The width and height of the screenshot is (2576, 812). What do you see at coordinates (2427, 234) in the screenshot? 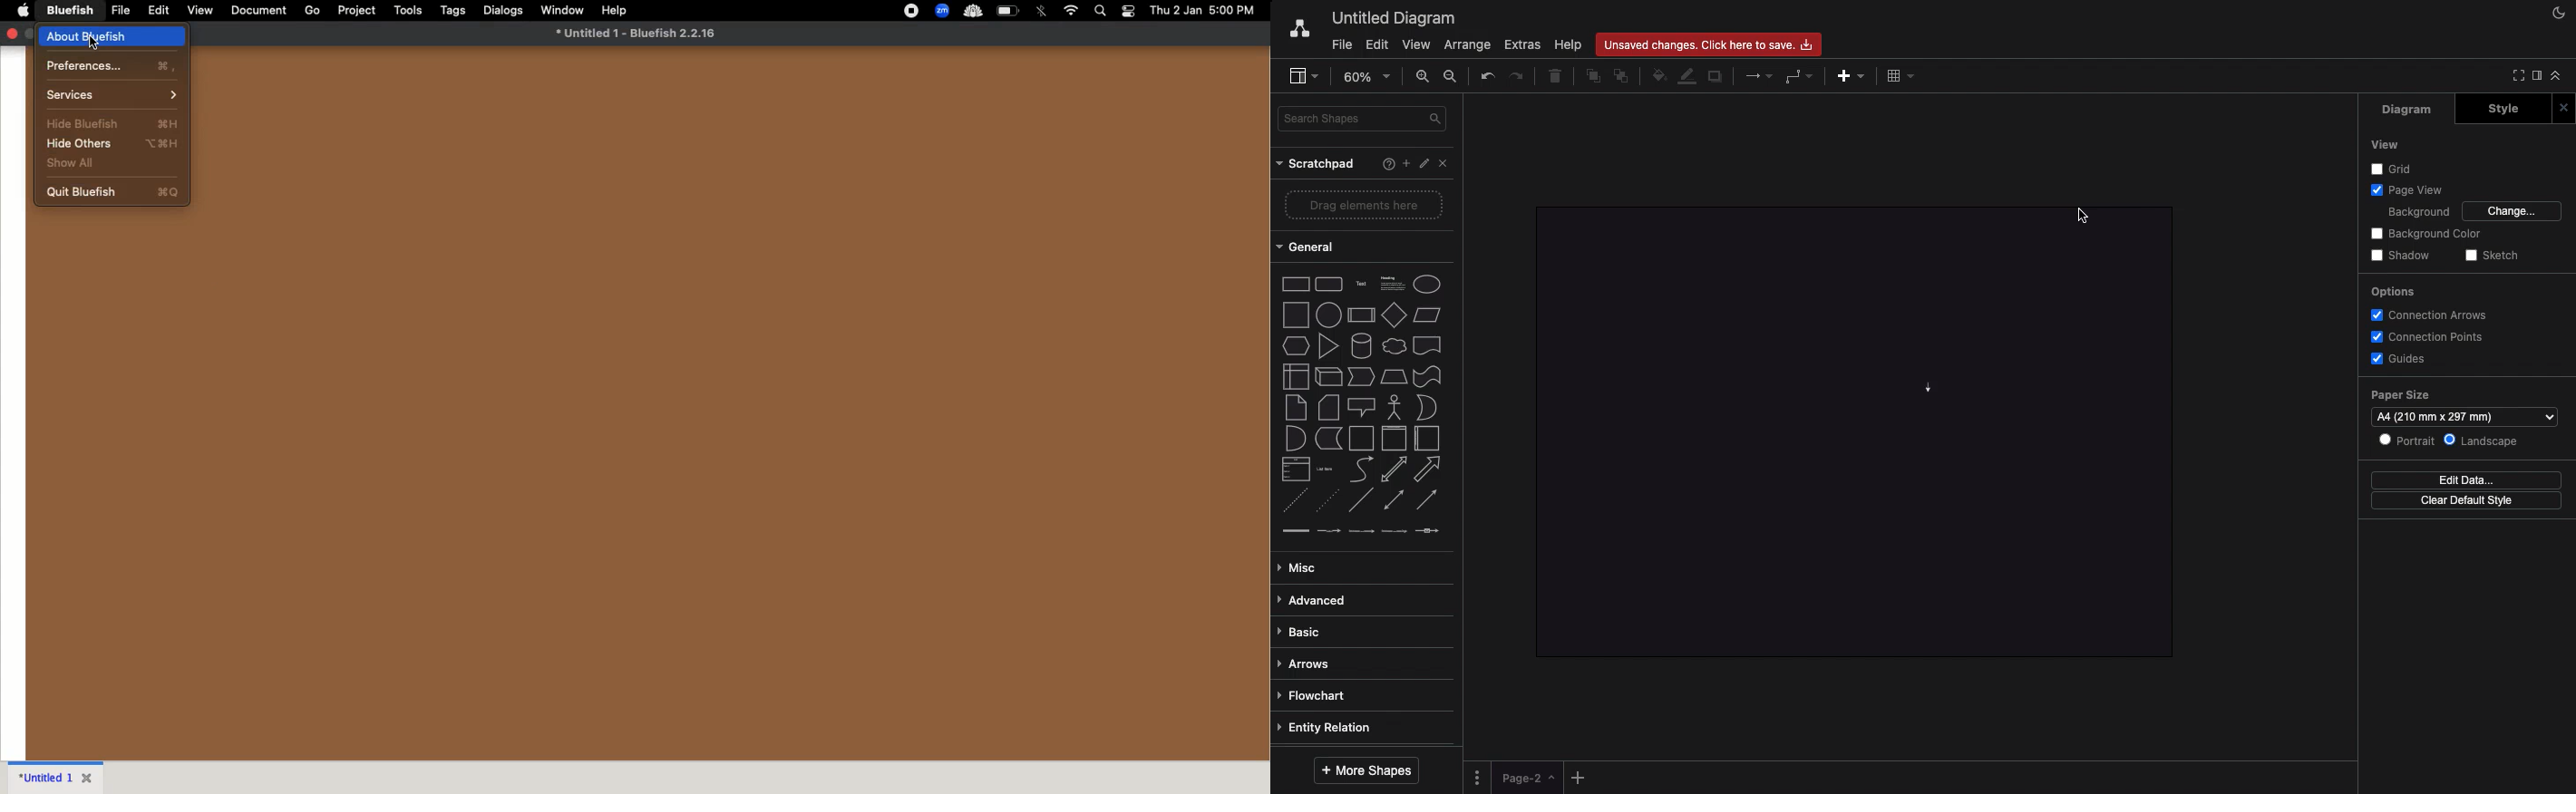
I see `Background color` at bounding box center [2427, 234].